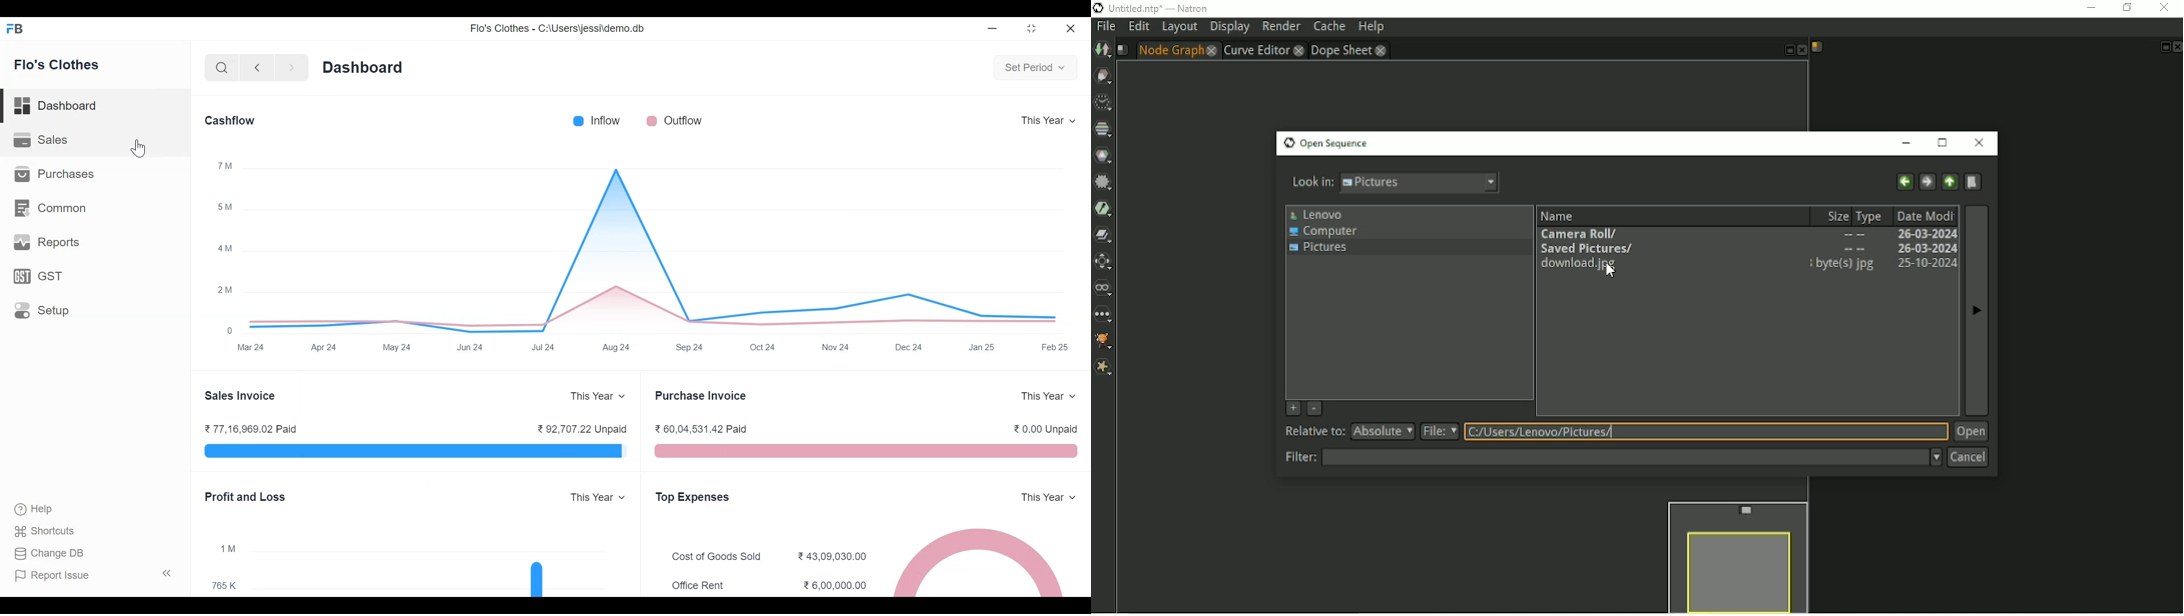  What do you see at coordinates (55, 173) in the screenshot?
I see `Purchases` at bounding box center [55, 173].